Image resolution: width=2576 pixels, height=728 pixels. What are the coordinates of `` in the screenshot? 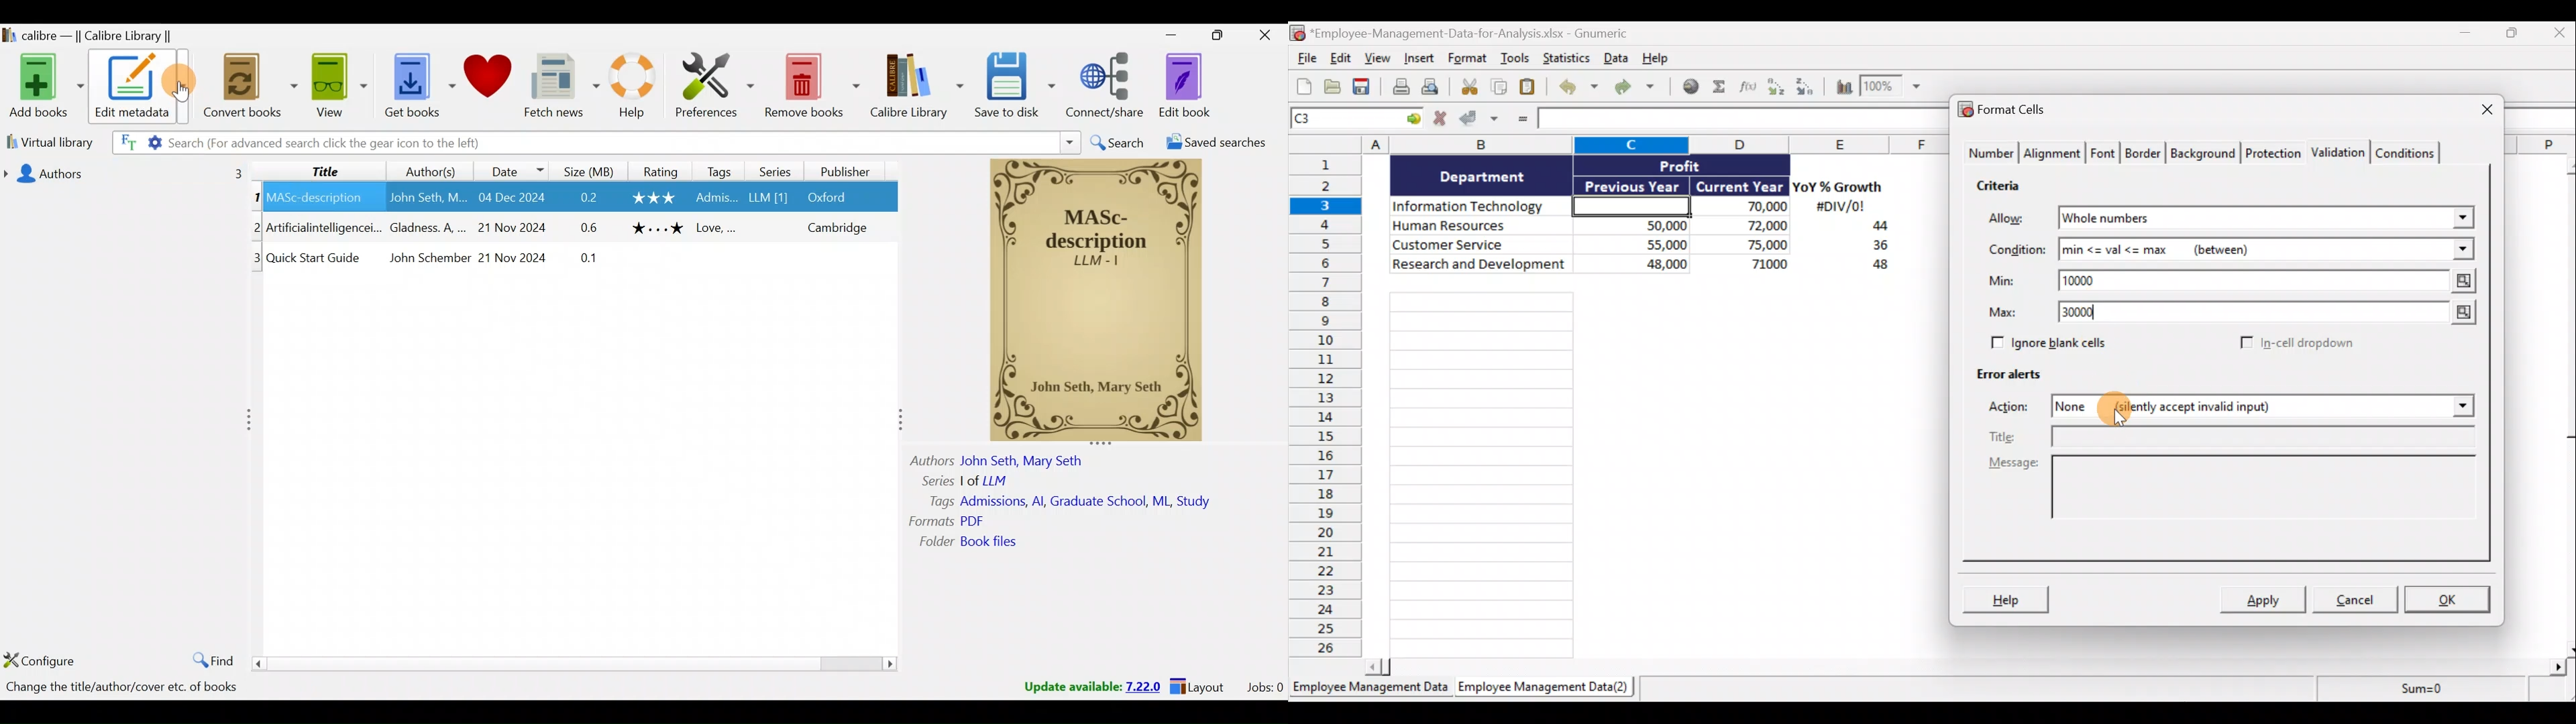 It's located at (932, 522).